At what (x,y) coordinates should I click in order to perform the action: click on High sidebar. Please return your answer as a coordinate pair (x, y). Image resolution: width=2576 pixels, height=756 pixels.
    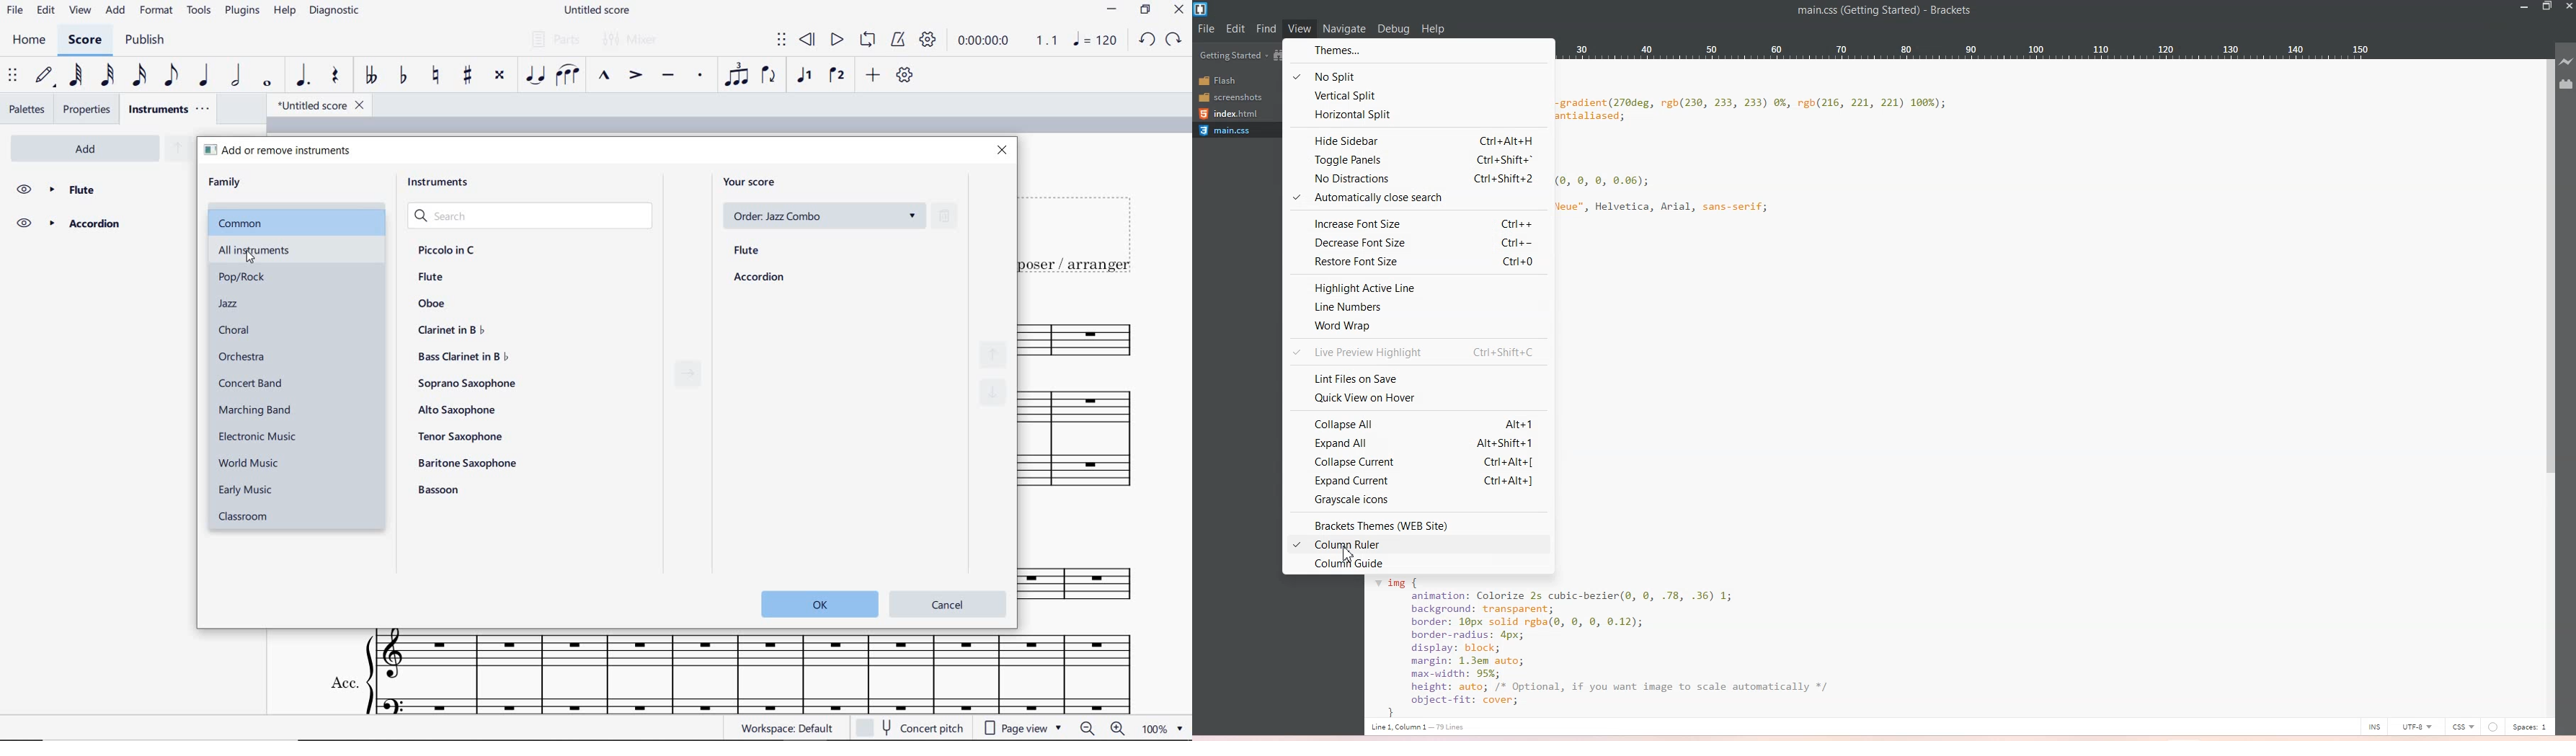
    Looking at the image, I should click on (1418, 139).